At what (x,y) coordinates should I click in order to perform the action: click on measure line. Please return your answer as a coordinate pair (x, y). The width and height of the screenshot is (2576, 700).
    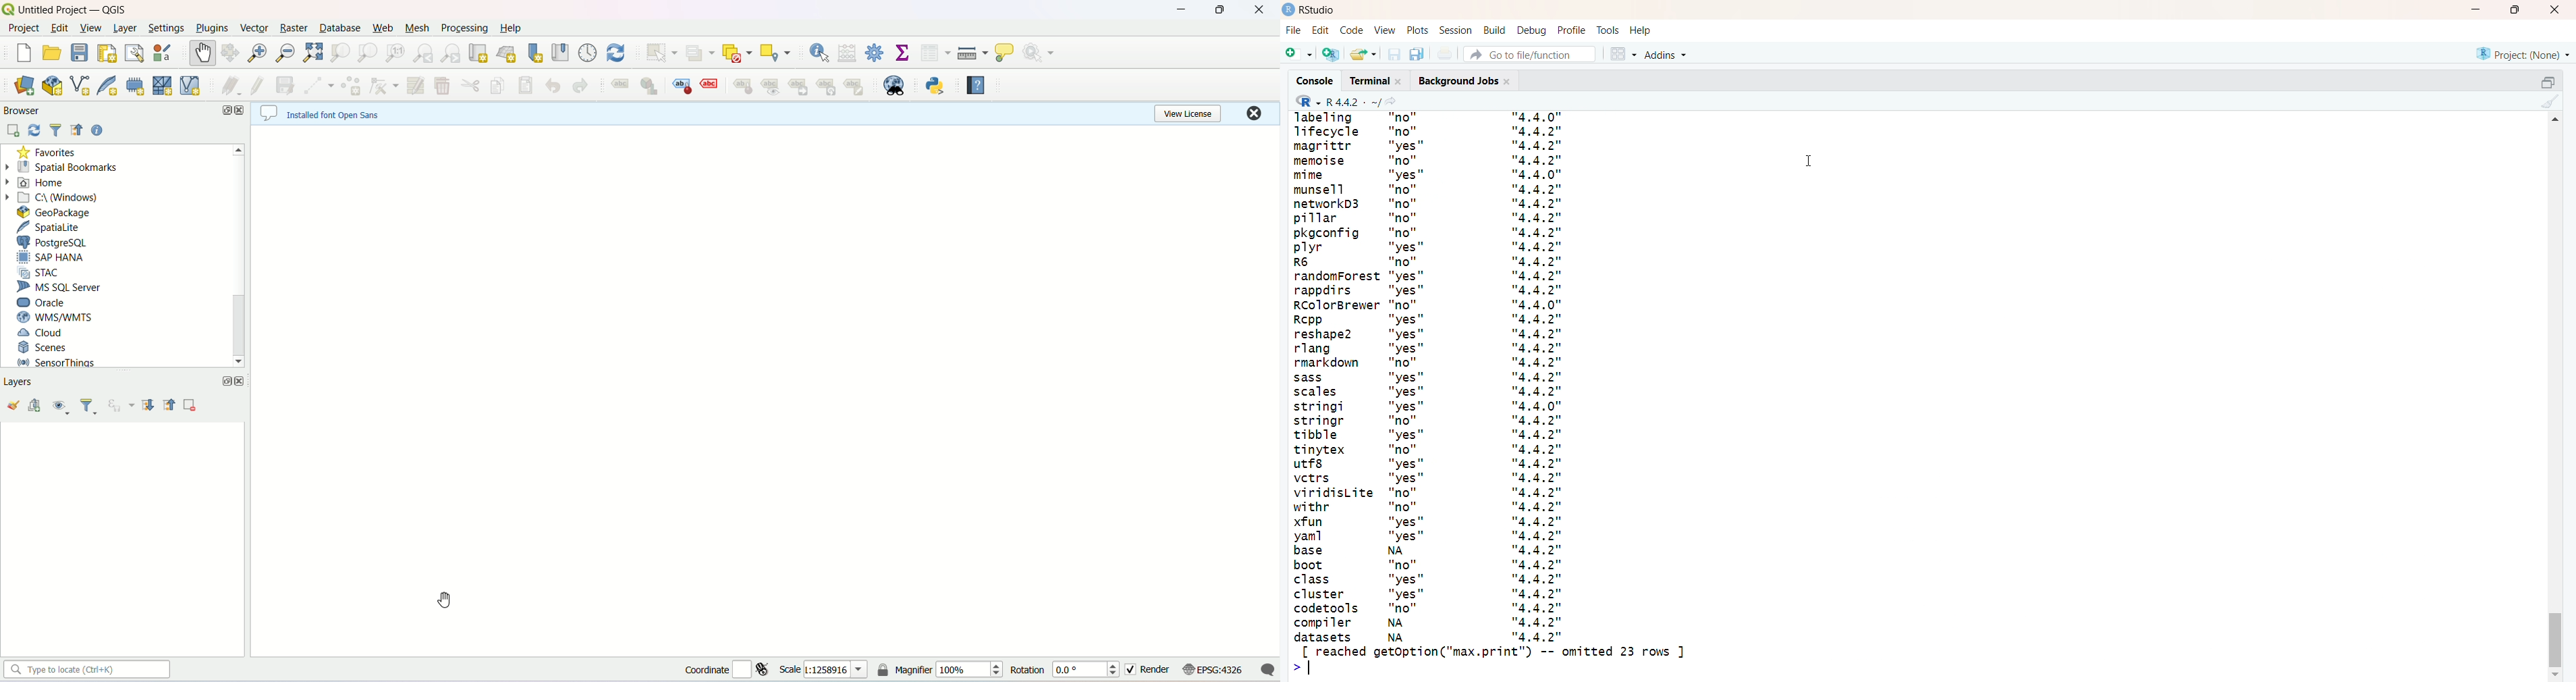
    Looking at the image, I should click on (973, 53).